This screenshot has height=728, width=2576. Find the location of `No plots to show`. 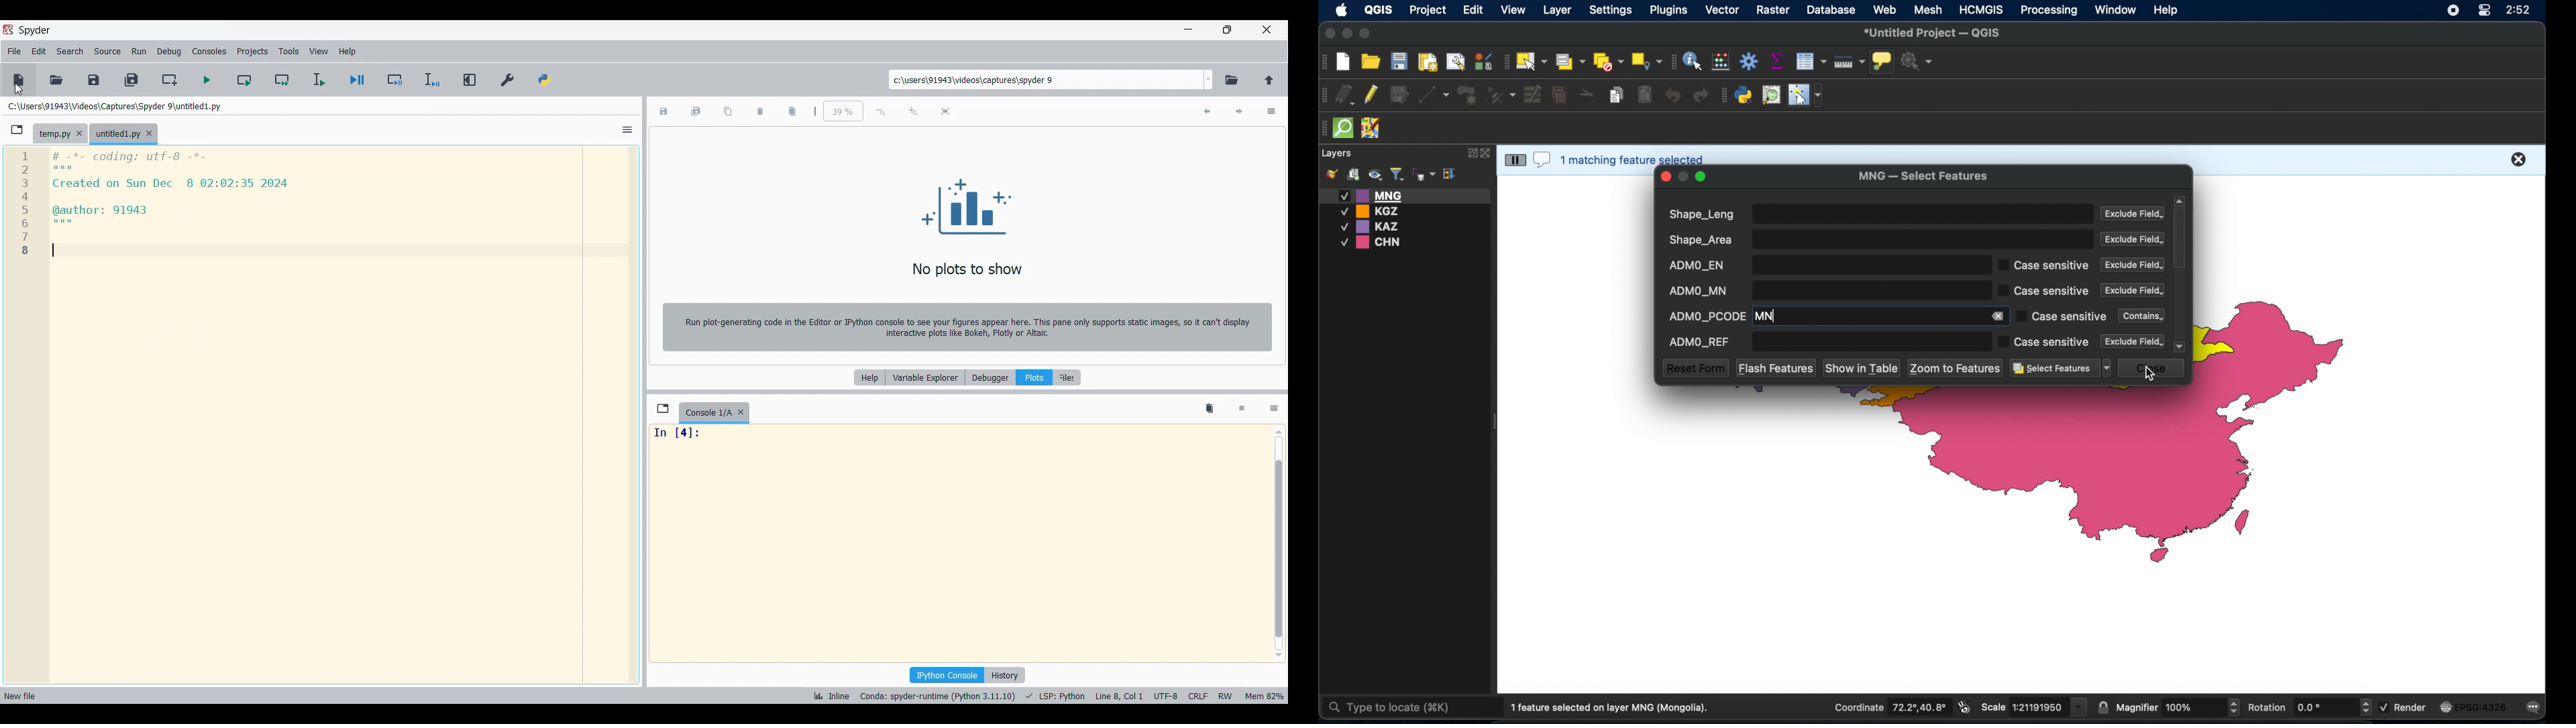

No plots to show is located at coordinates (971, 225).